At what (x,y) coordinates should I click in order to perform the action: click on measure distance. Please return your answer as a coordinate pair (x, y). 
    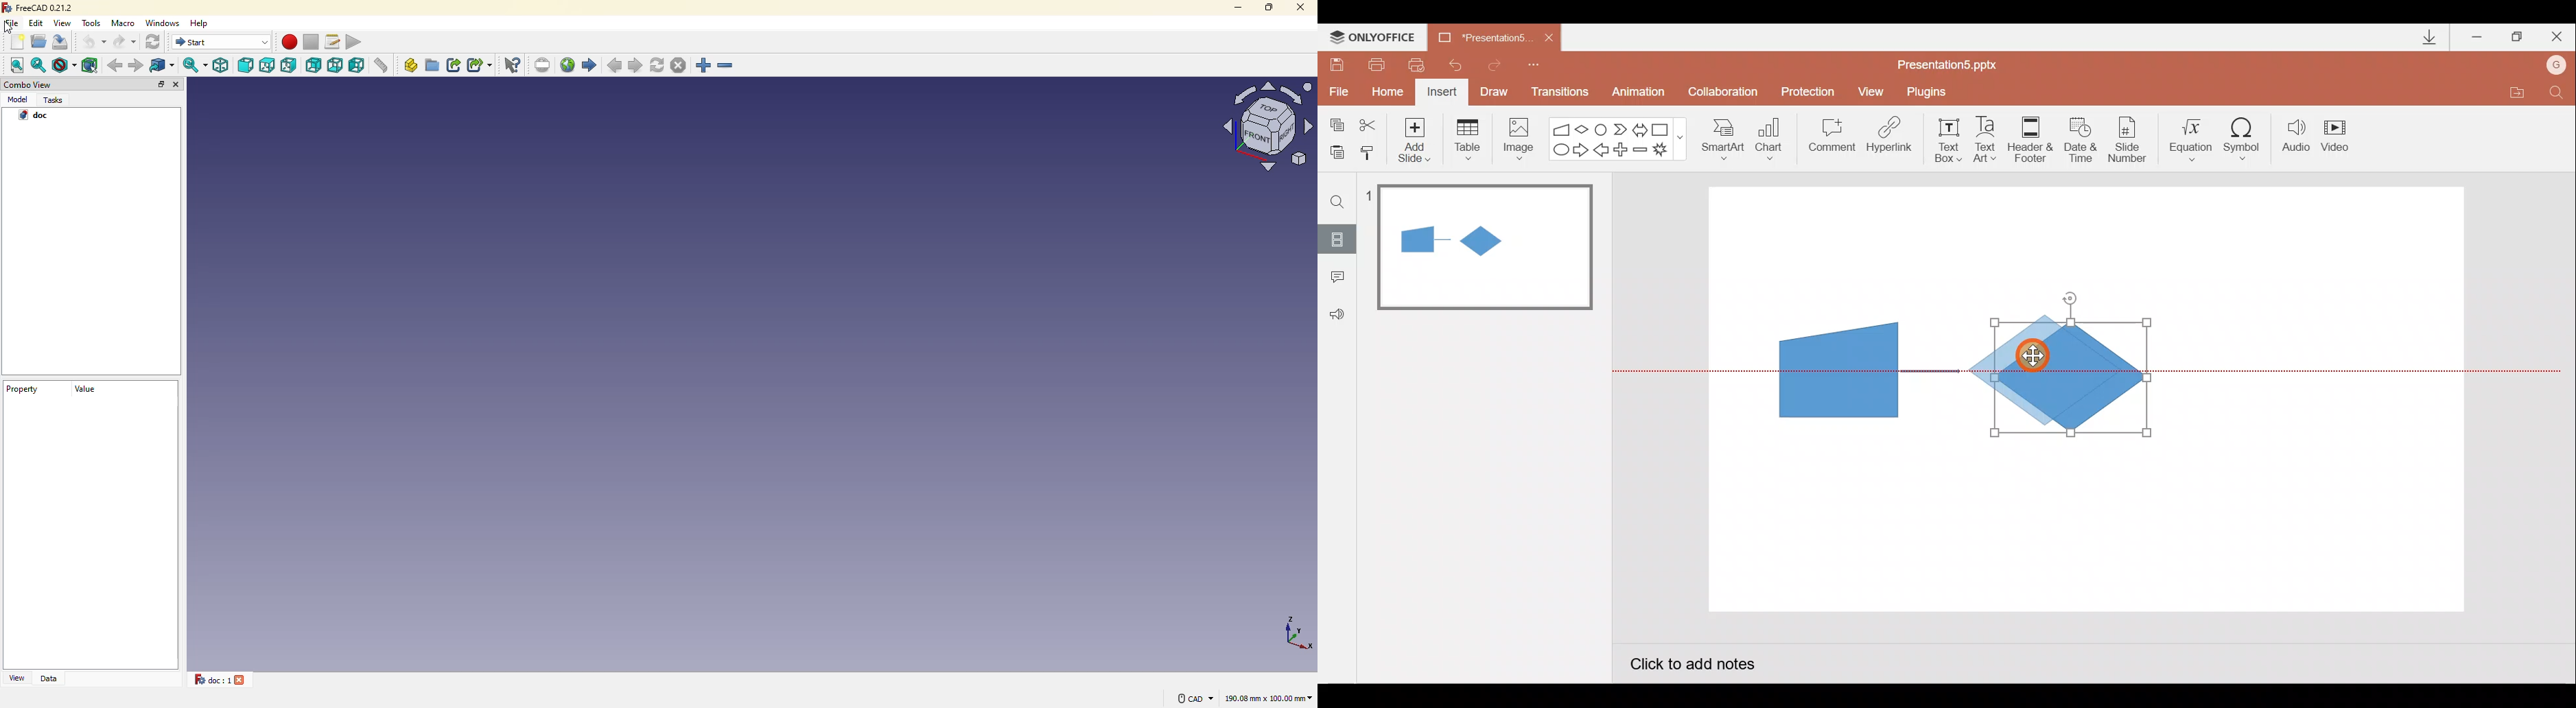
    Looking at the image, I should click on (384, 67).